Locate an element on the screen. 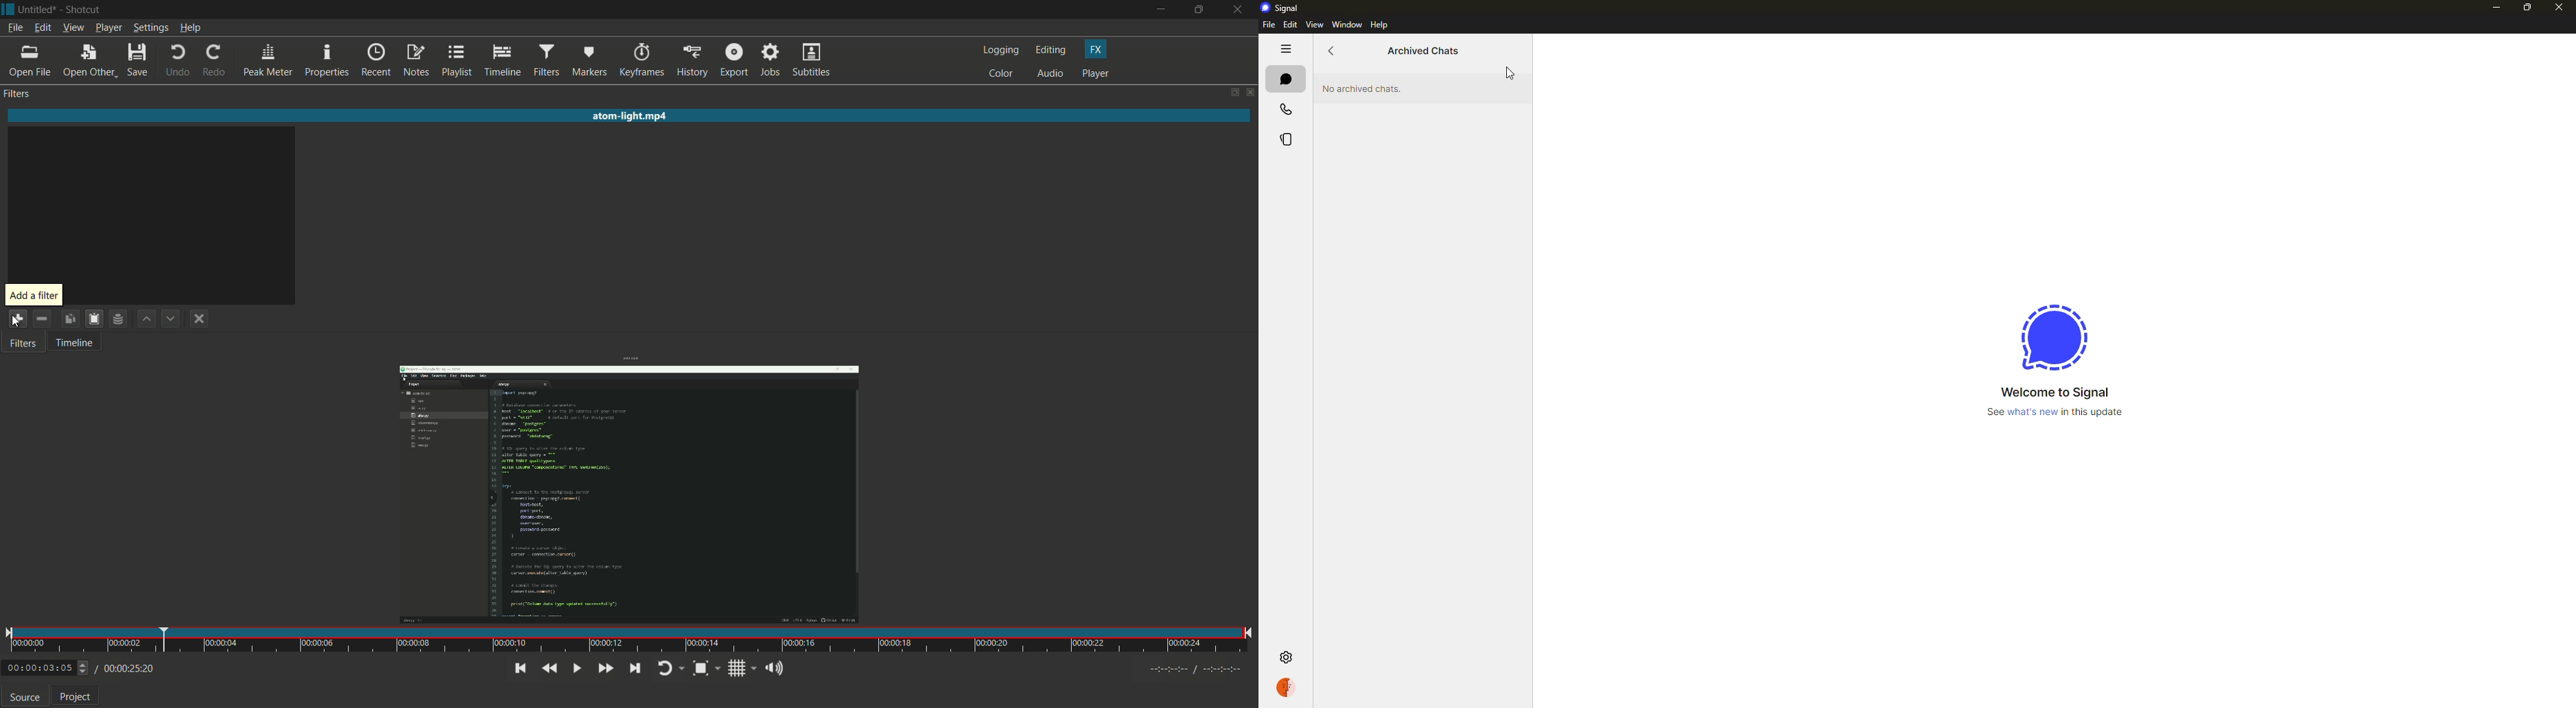 This screenshot has width=2576, height=728. project is located at coordinates (76, 699).